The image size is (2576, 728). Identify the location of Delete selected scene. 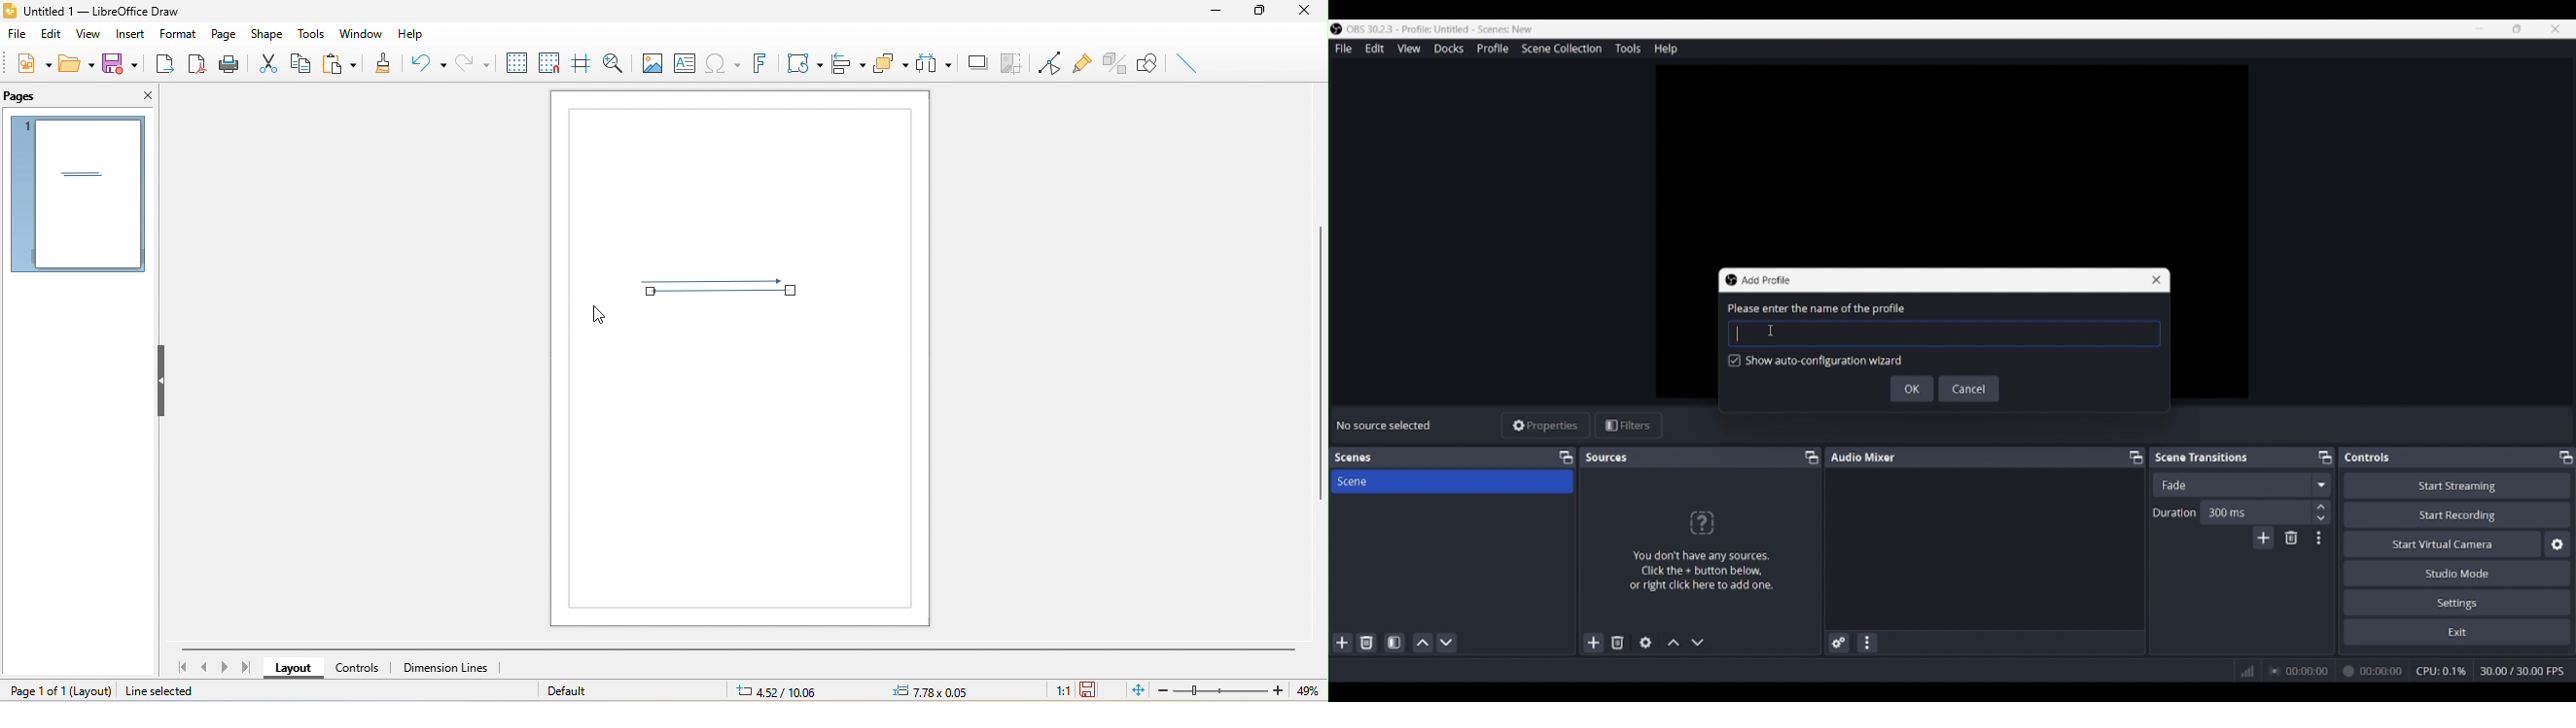
(1366, 642).